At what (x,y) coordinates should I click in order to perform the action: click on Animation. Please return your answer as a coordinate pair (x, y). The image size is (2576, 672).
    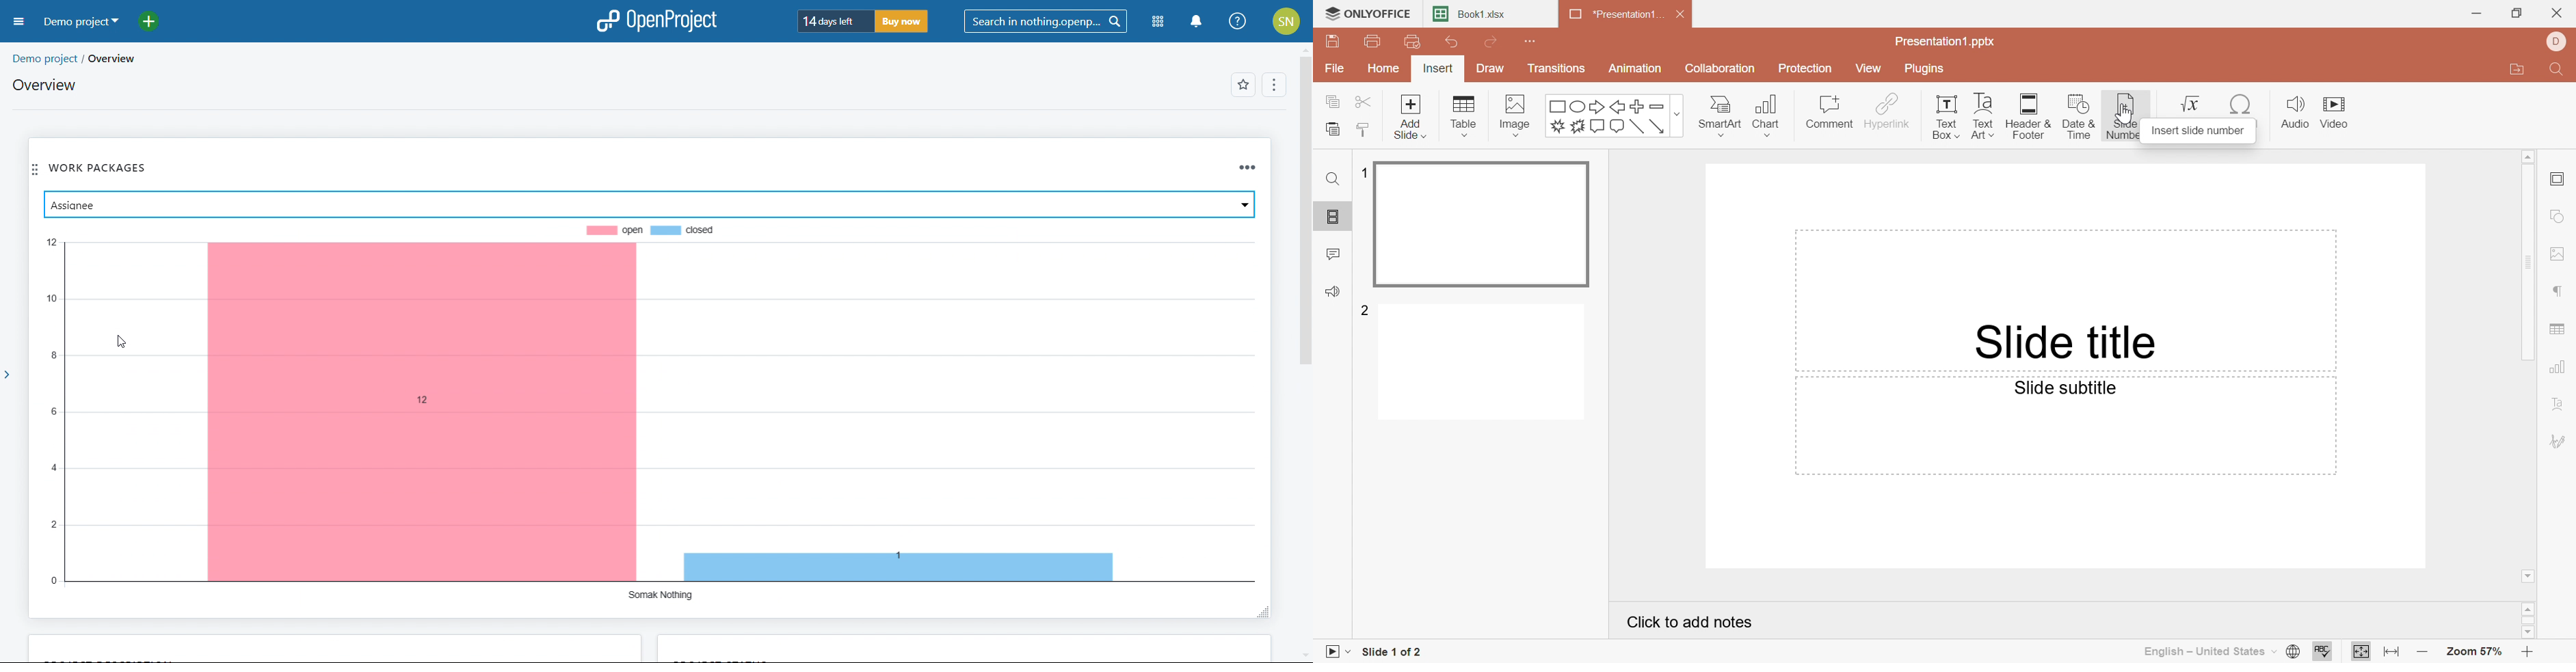
    Looking at the image, I should click on (1636, 68).